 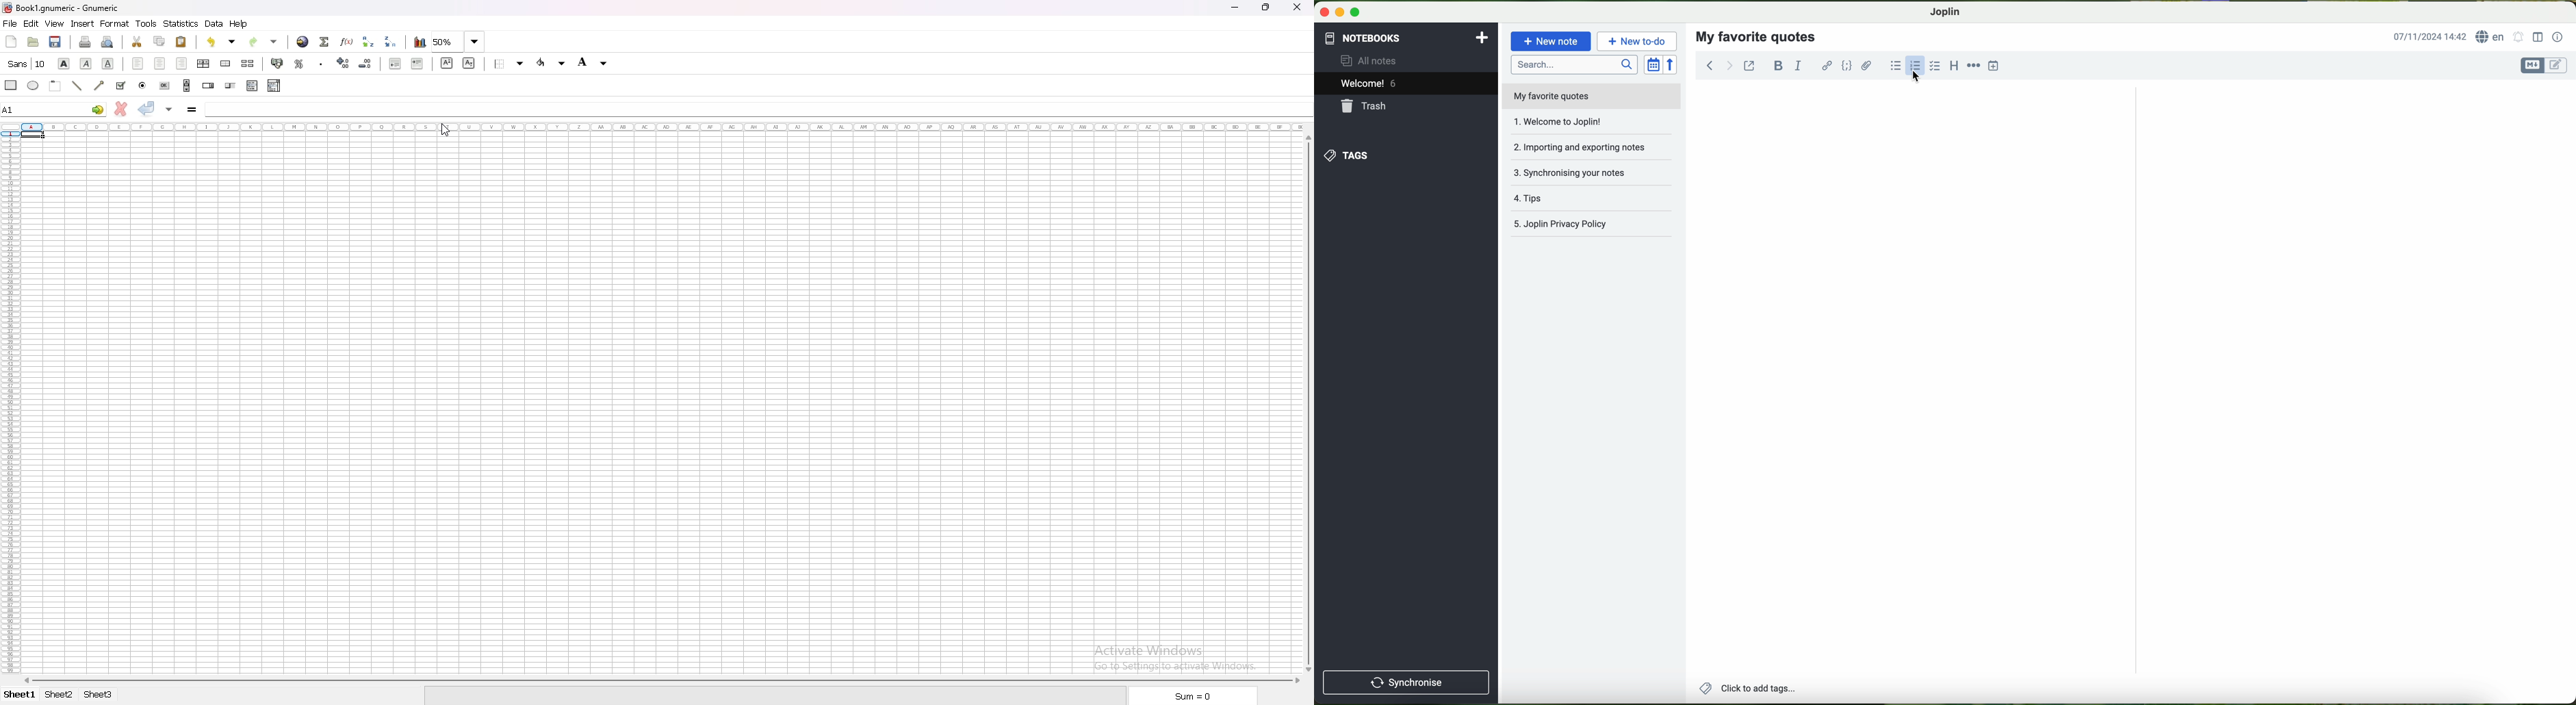 I want to click on insert time, so click(x=1996, y=65).